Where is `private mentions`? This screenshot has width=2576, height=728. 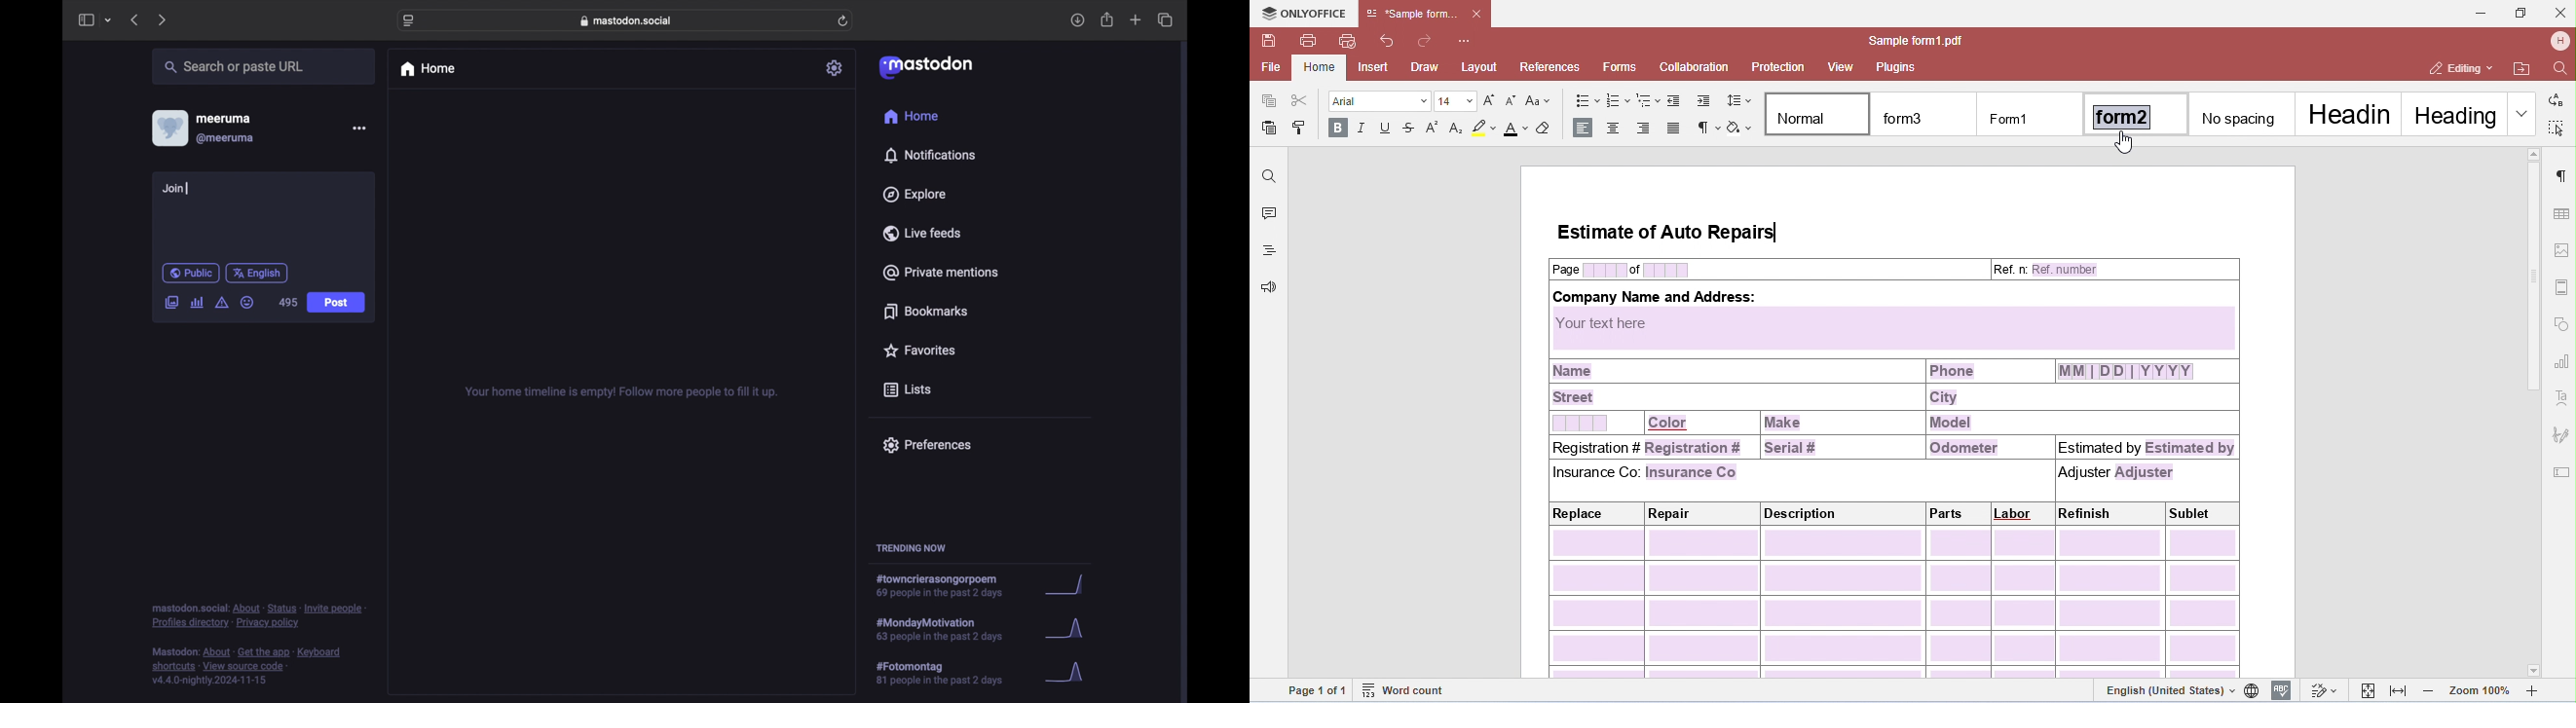 private mentions is located at coordinates (941, 272).